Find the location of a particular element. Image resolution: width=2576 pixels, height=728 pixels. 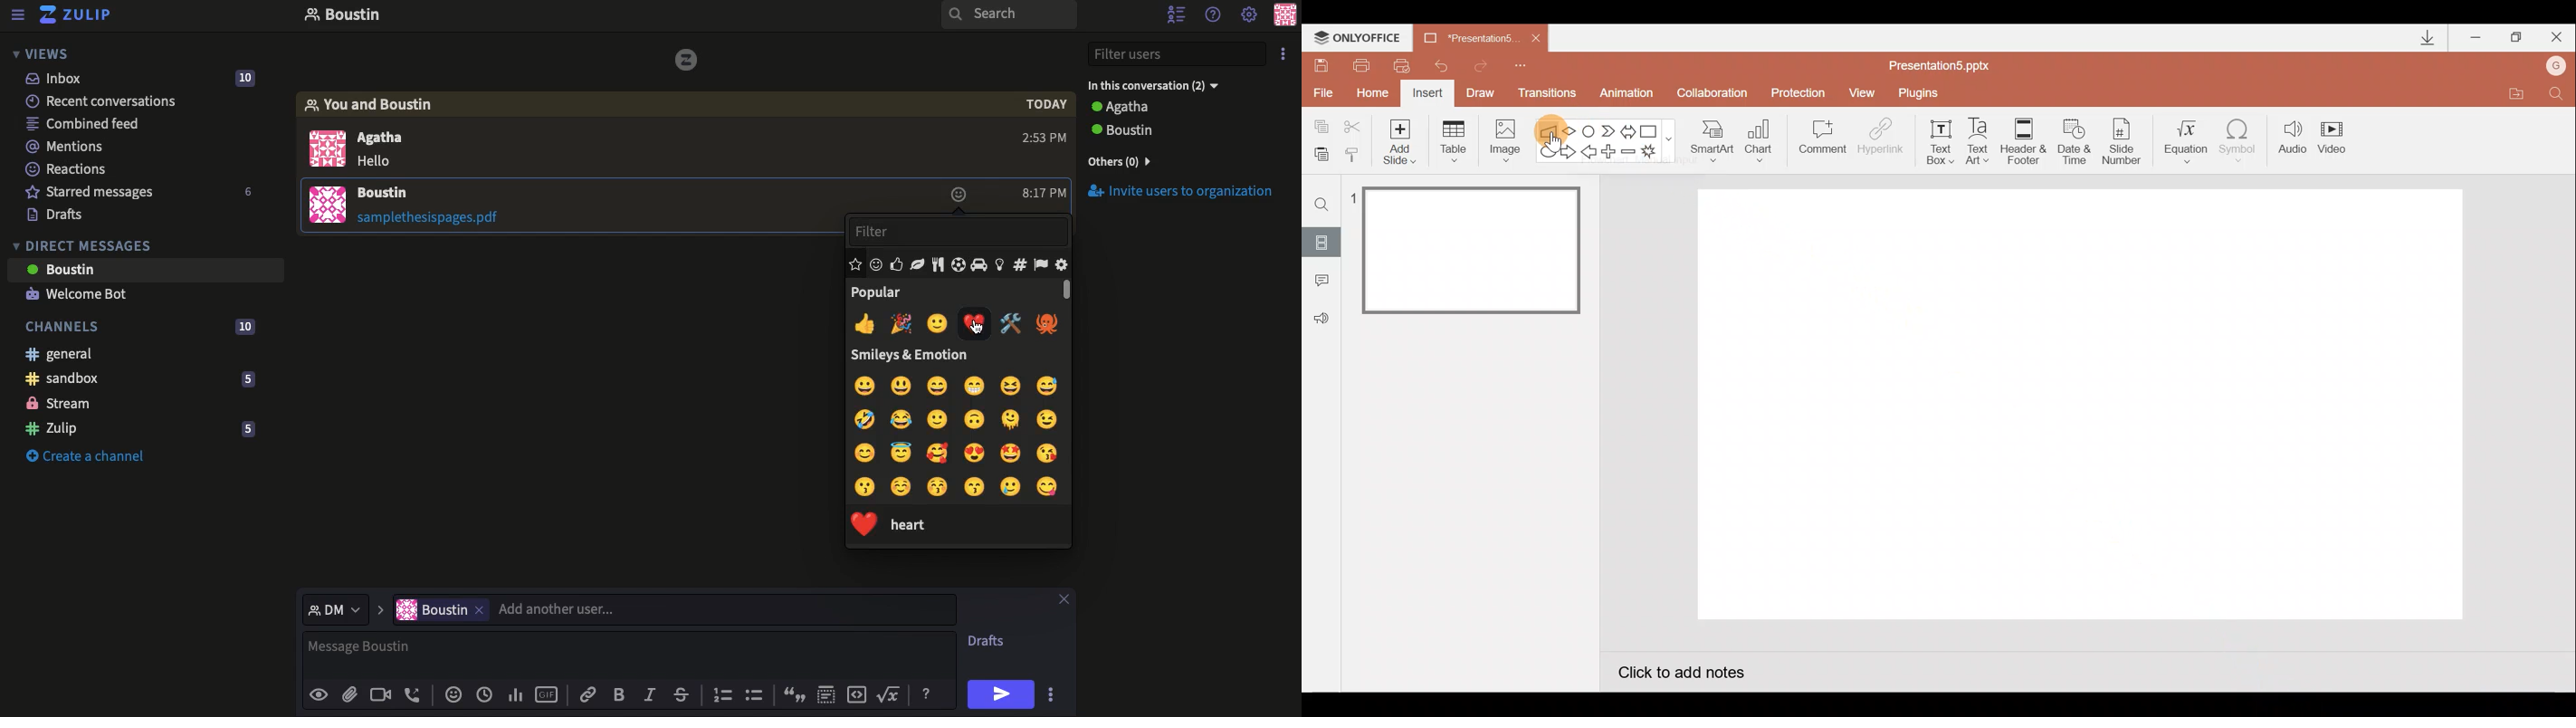

Embed is located at coordinates (854, 693).